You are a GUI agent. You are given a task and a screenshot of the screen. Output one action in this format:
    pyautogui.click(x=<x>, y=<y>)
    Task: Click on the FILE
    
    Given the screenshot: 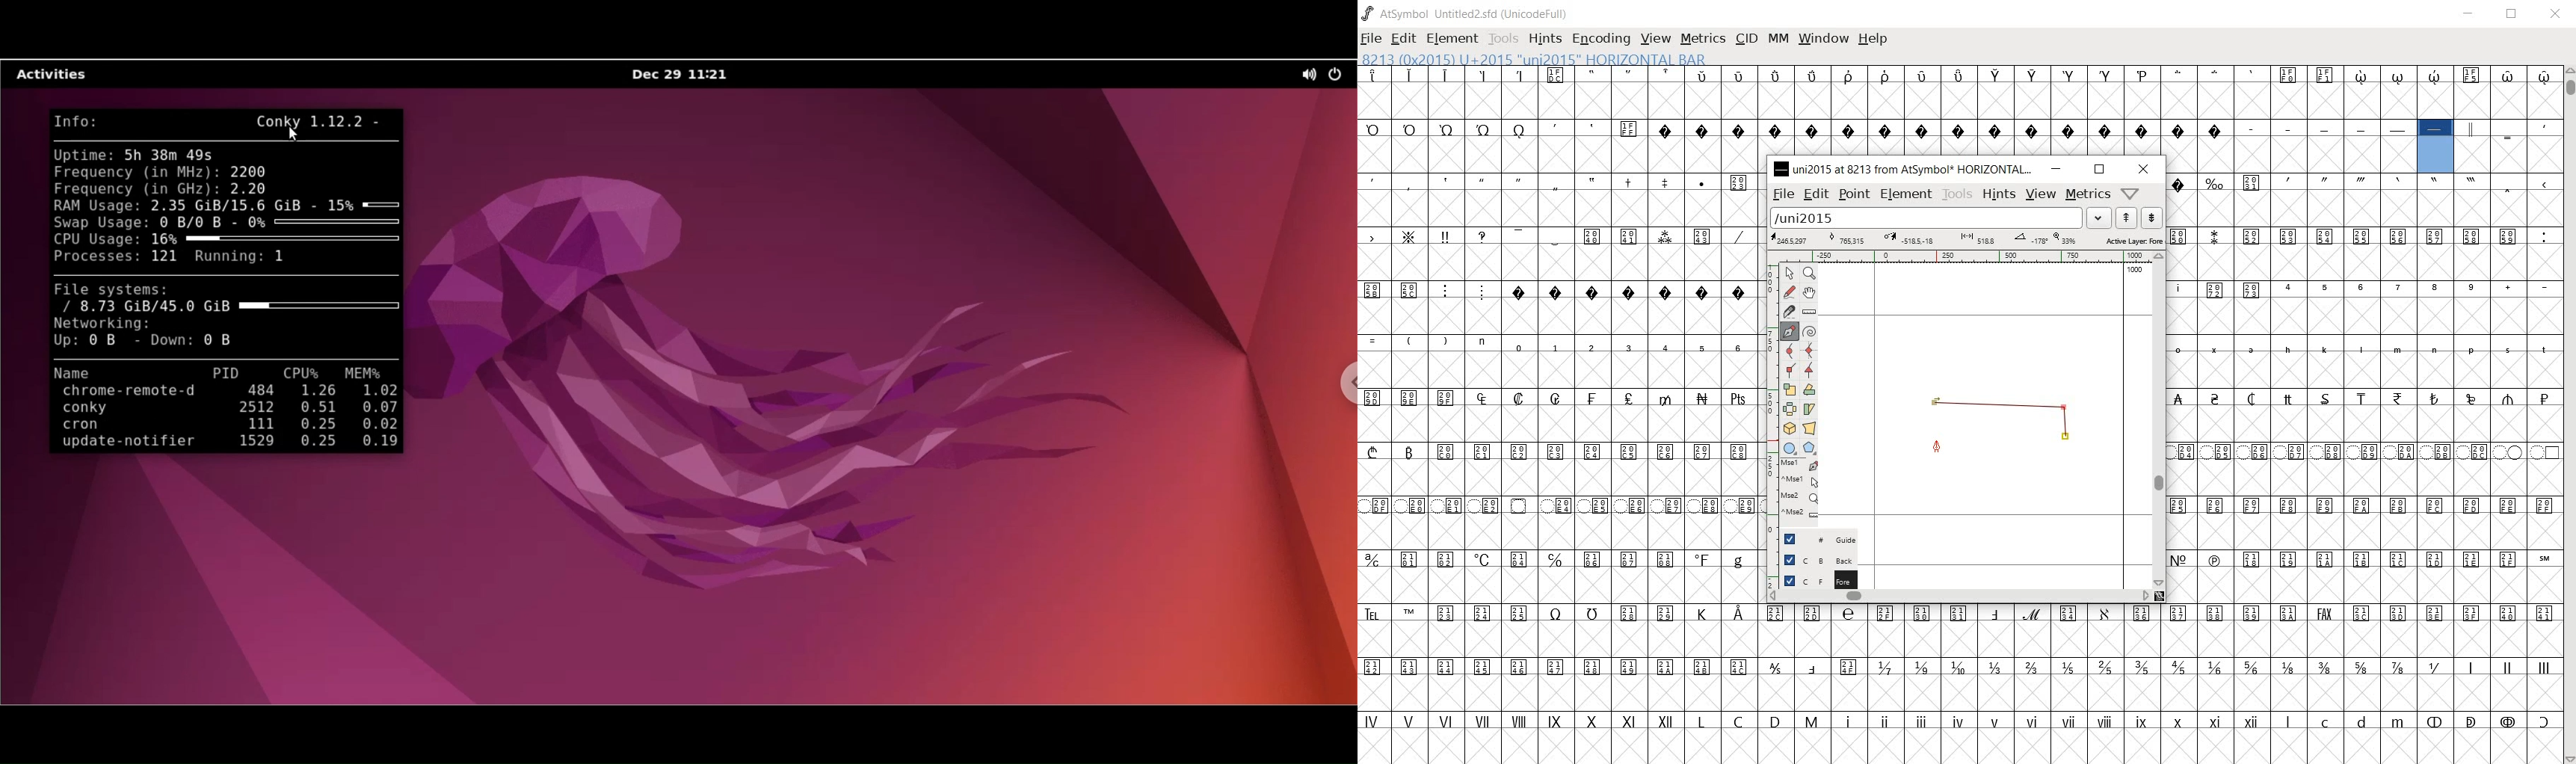 What is the action you would take?
    pyautogui.click(x=1373, y=37)
    